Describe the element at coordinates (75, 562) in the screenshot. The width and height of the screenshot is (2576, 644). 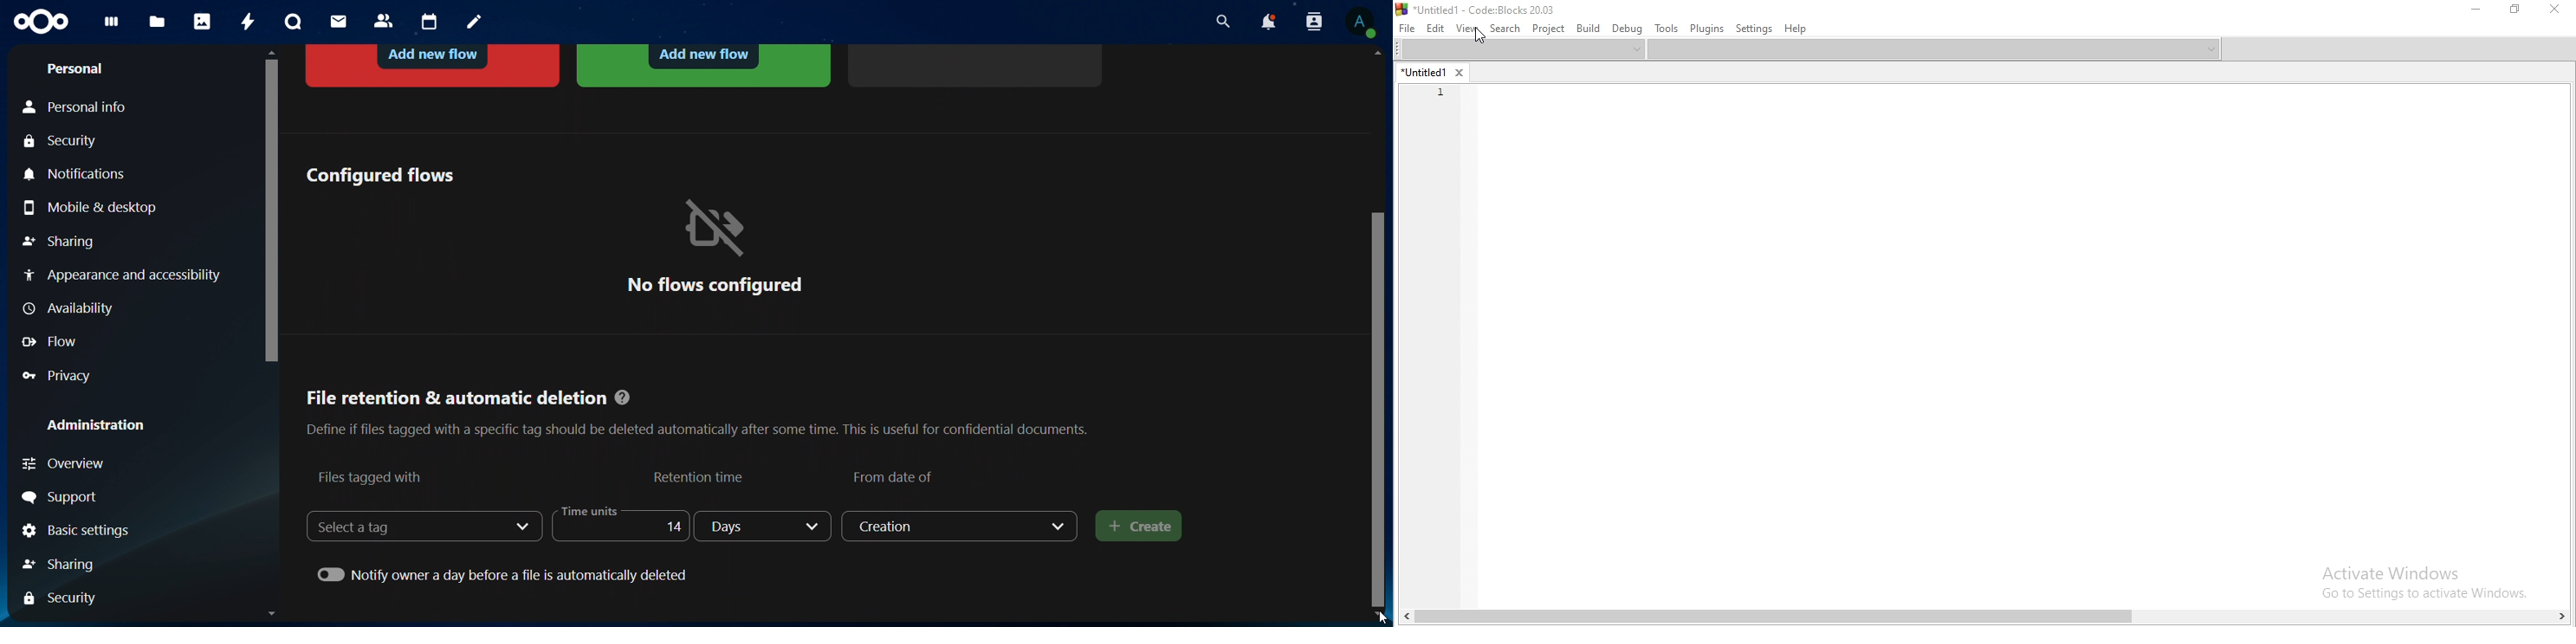
I see `sharing` at that location.